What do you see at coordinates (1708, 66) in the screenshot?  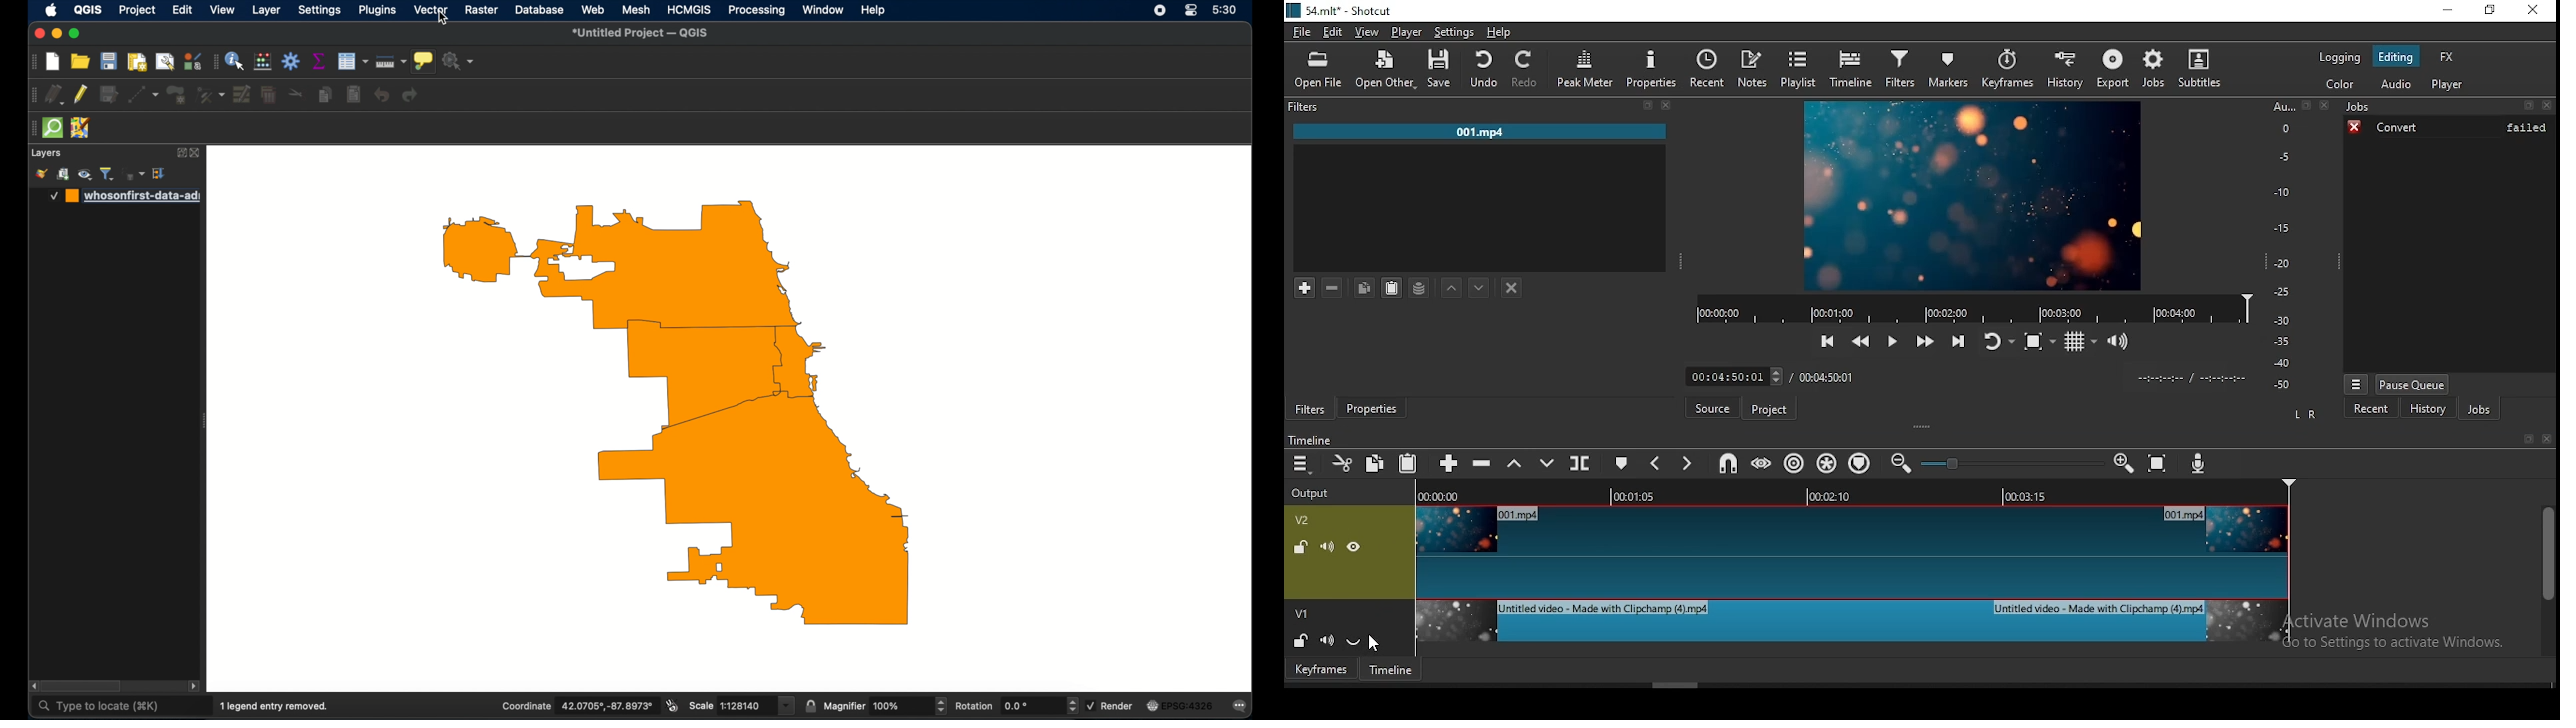 I see `recent` at bounding box center [1708, 66].